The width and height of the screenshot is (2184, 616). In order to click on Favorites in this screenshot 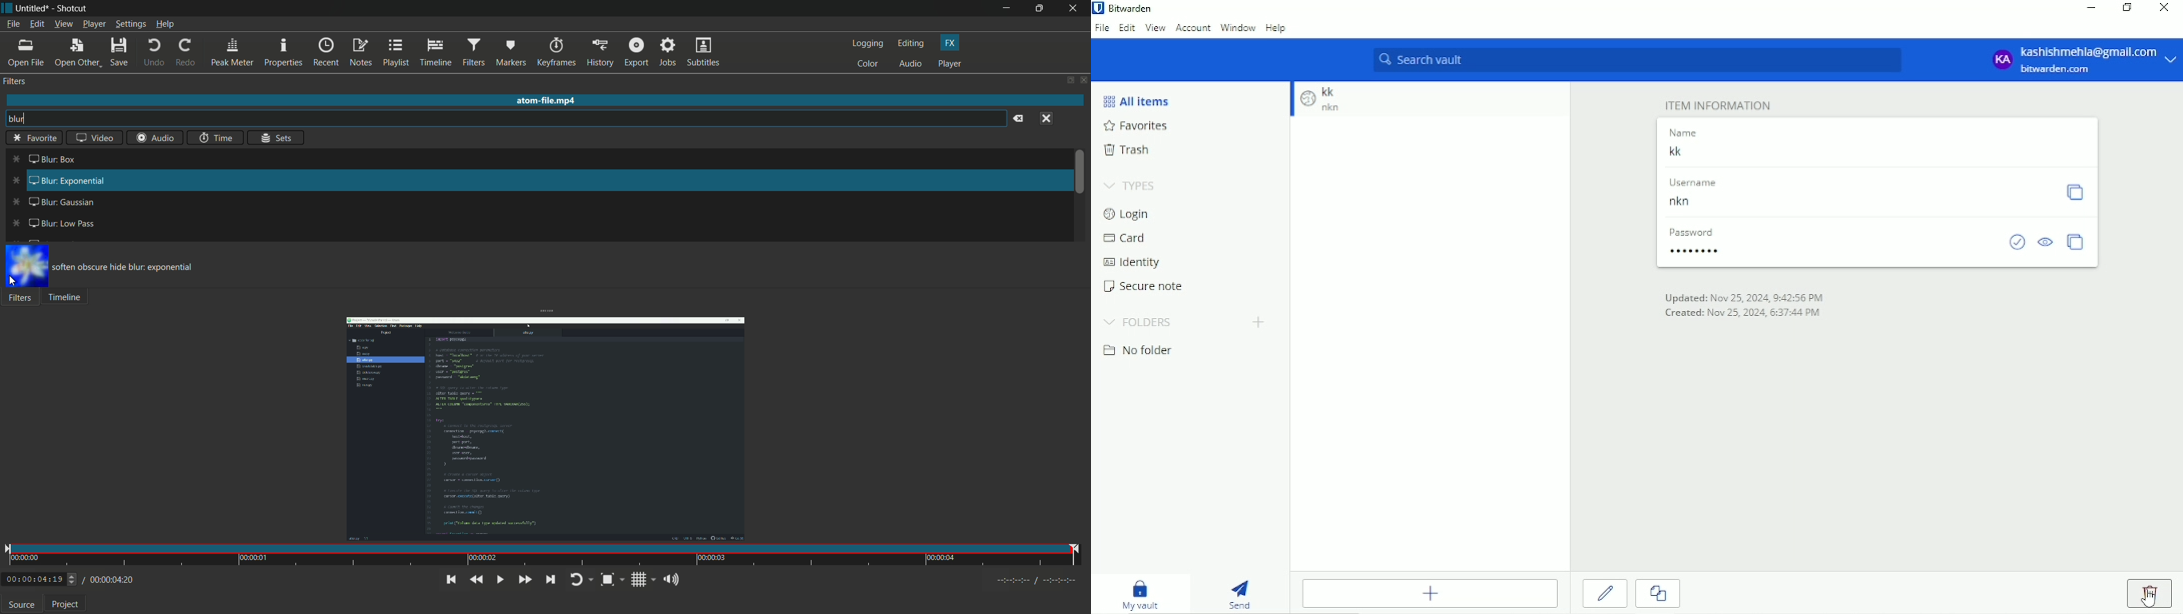, I will do `click(1140, 126)`.